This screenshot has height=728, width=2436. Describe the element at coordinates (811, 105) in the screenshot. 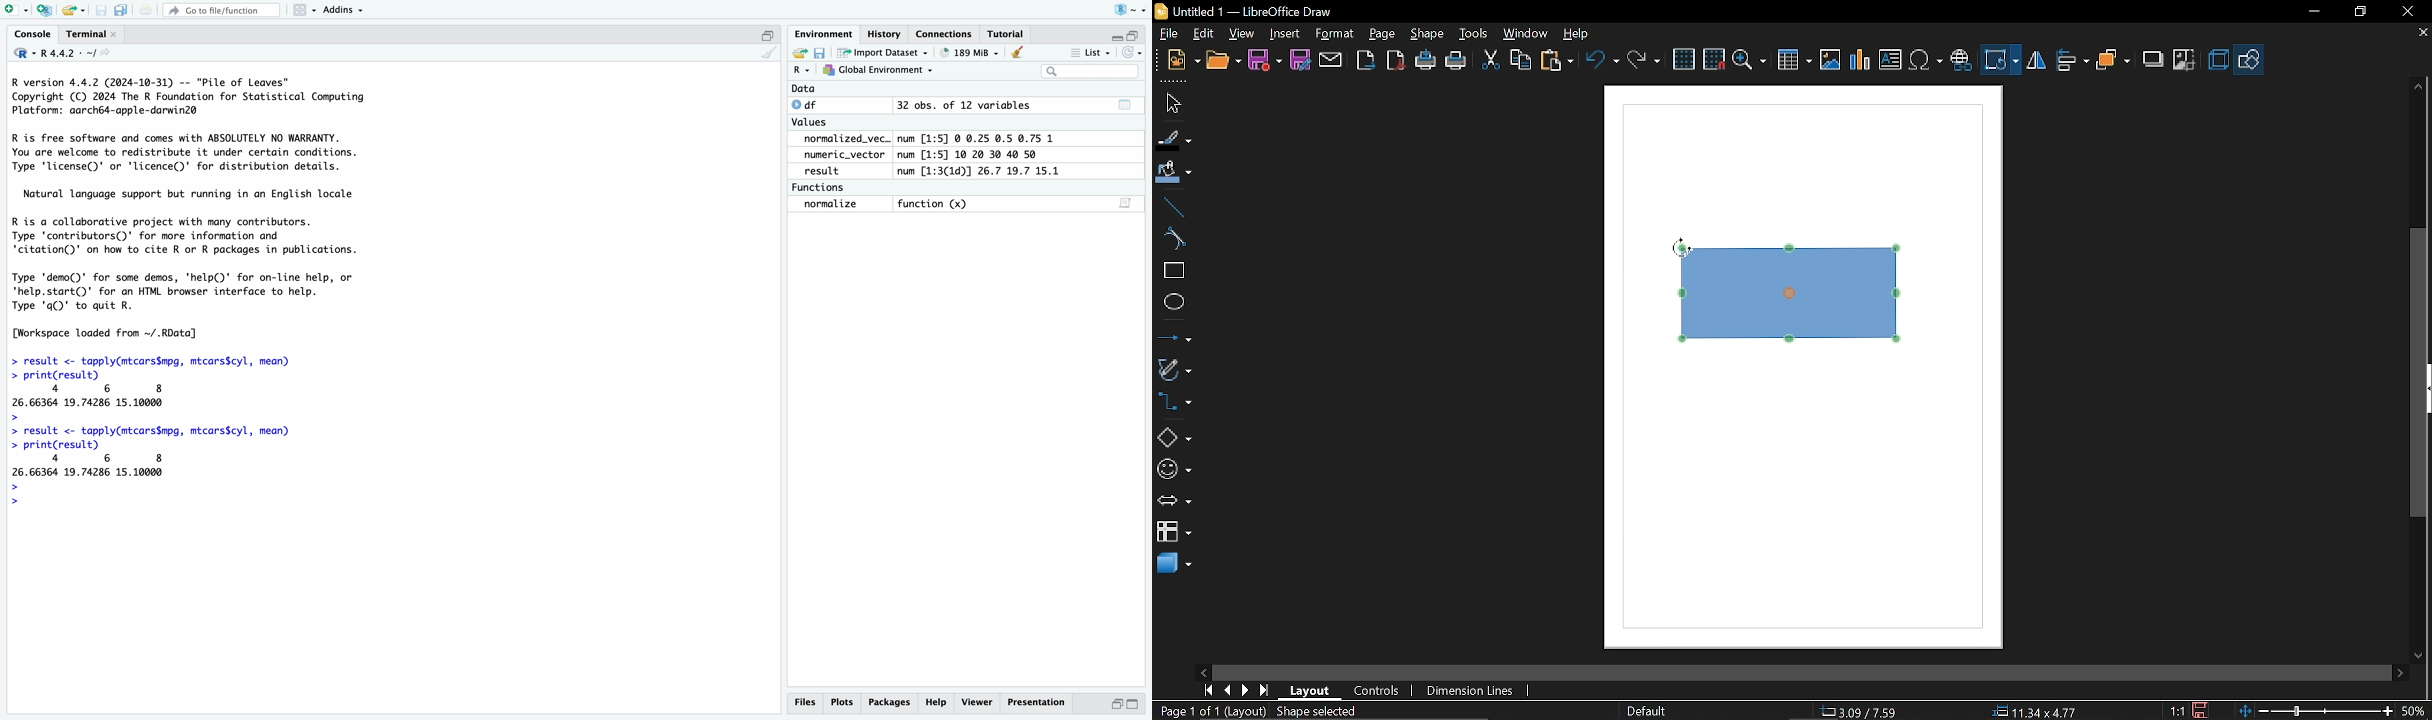

I see `df` at that location.